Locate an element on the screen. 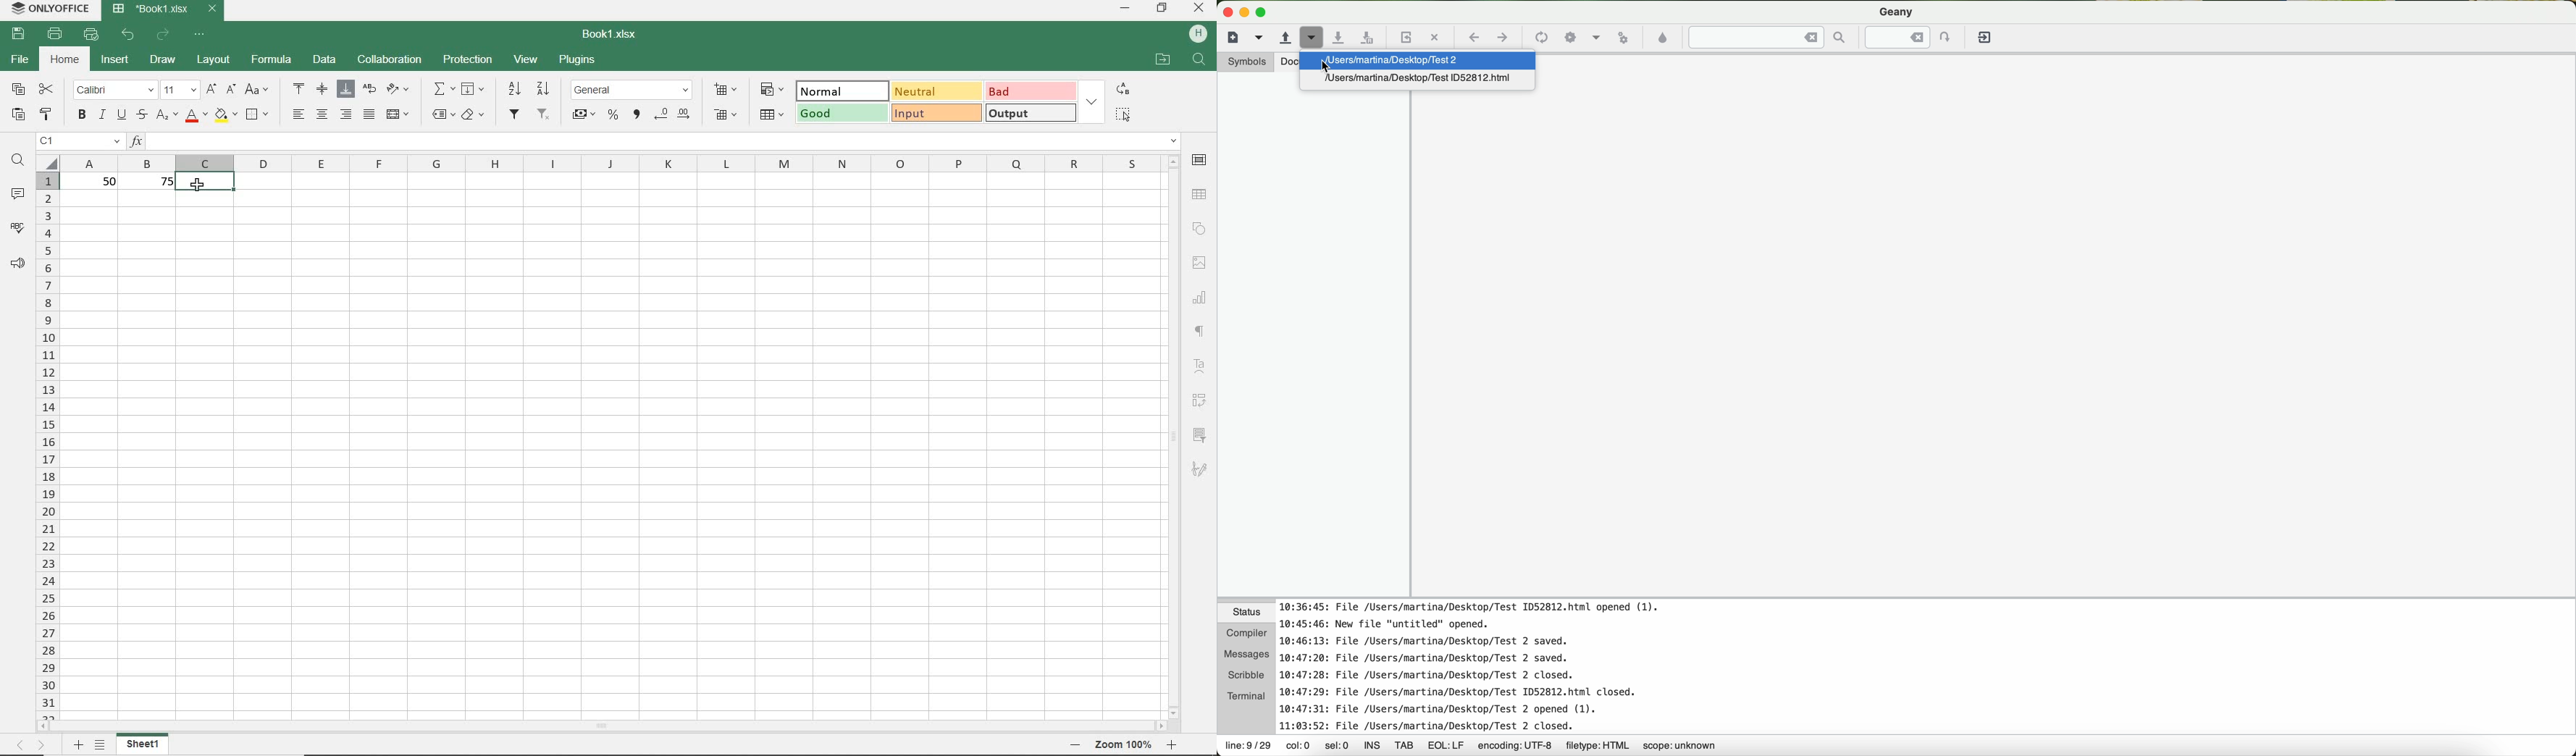 The height and width of the screenshot is (756, 2576). align right is located at coordinates (345, 114).